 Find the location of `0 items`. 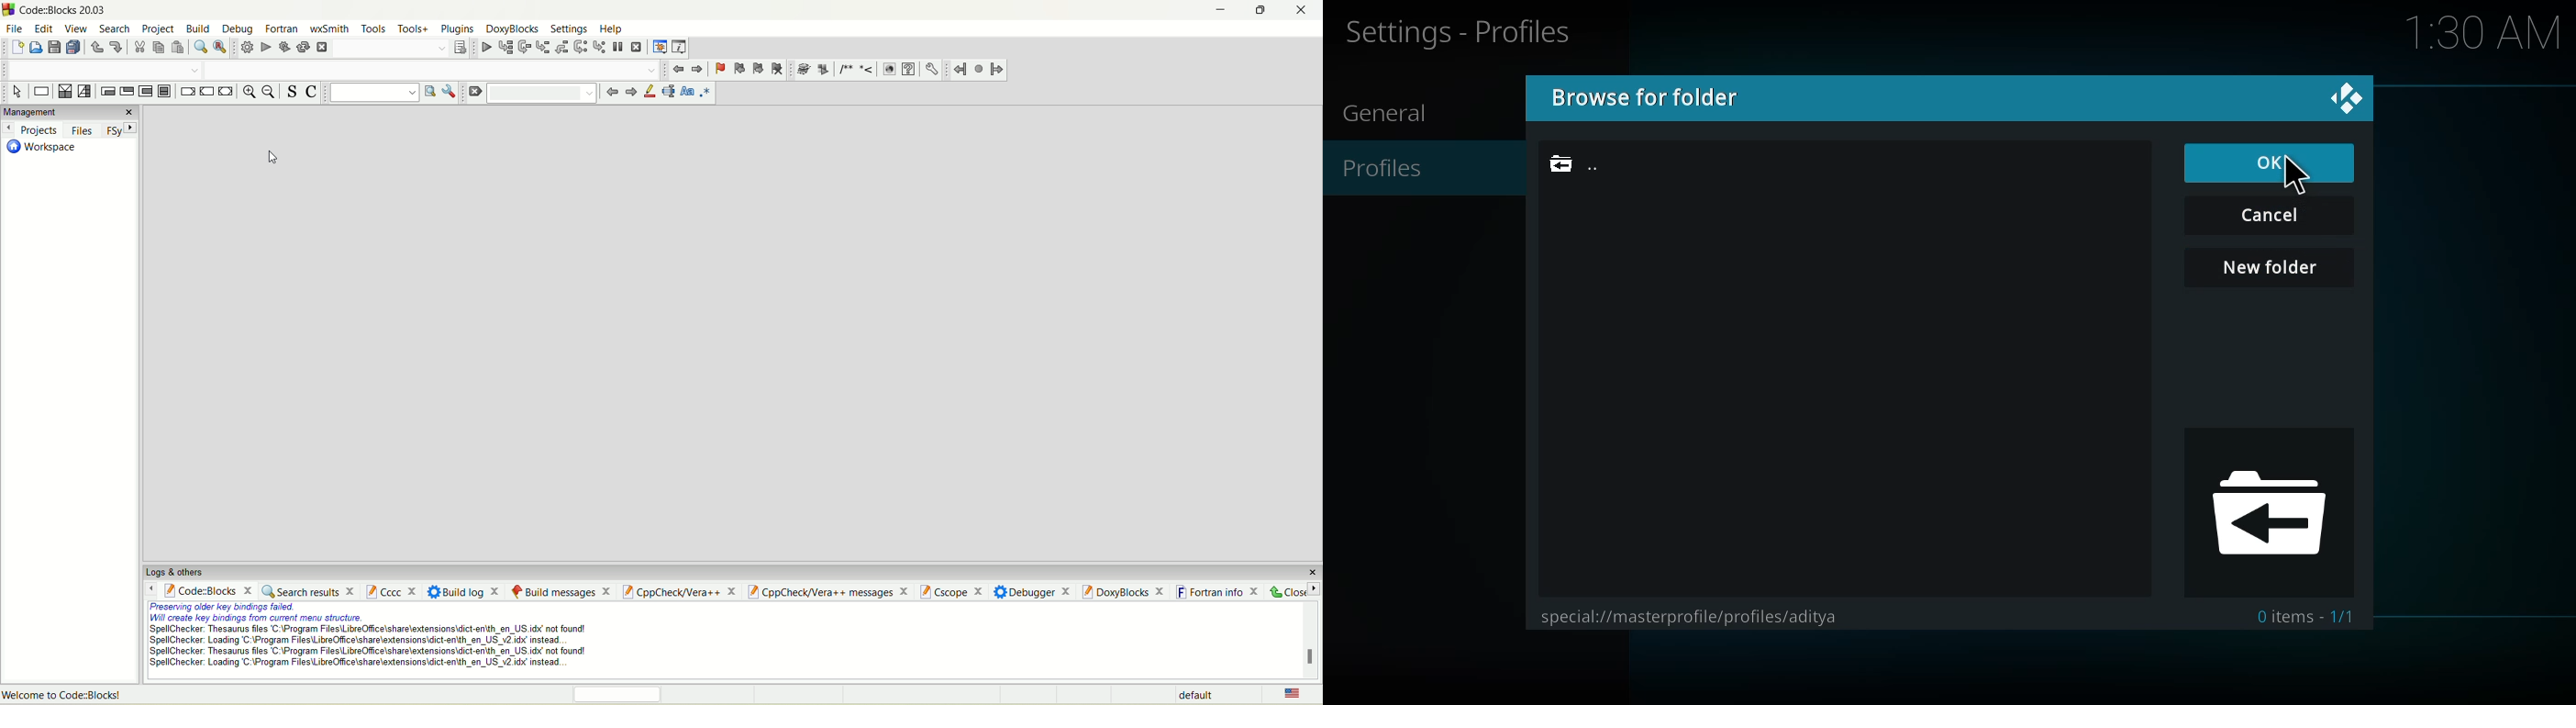

0 items is located at coordinates (2306, 613).